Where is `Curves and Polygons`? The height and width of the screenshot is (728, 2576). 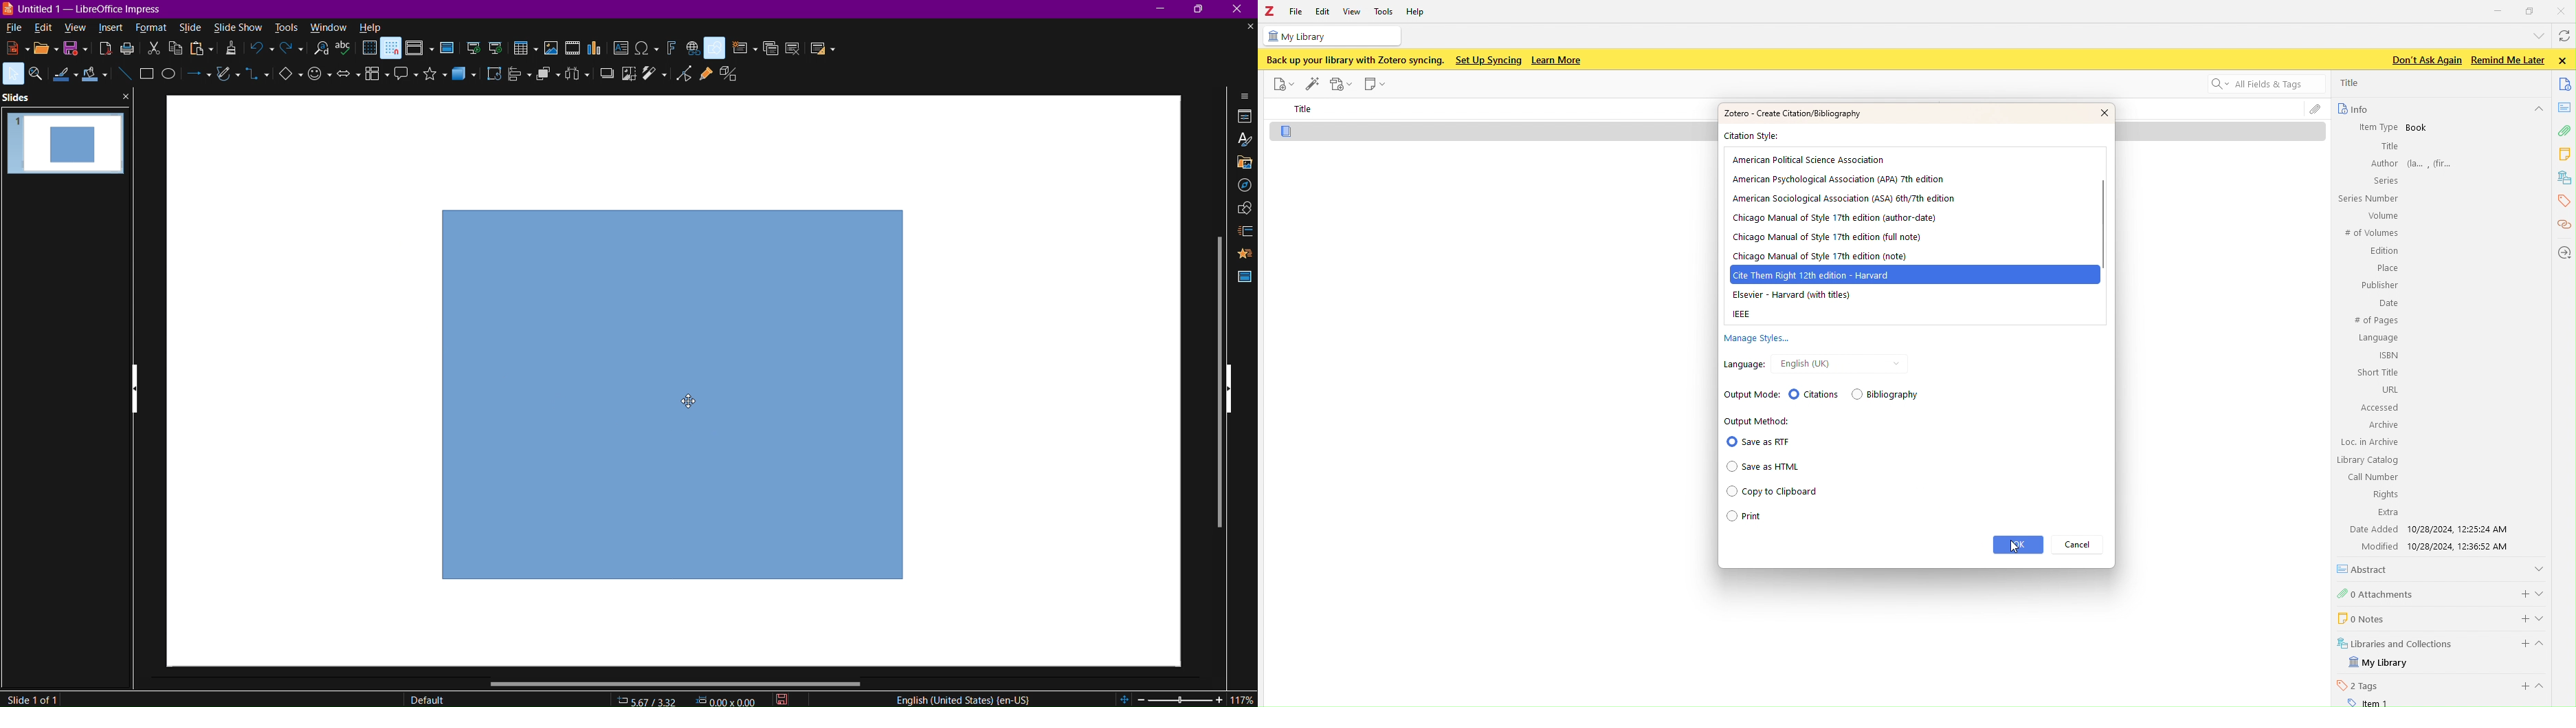 Curves and Polygons is located at coordinates (226, 80).